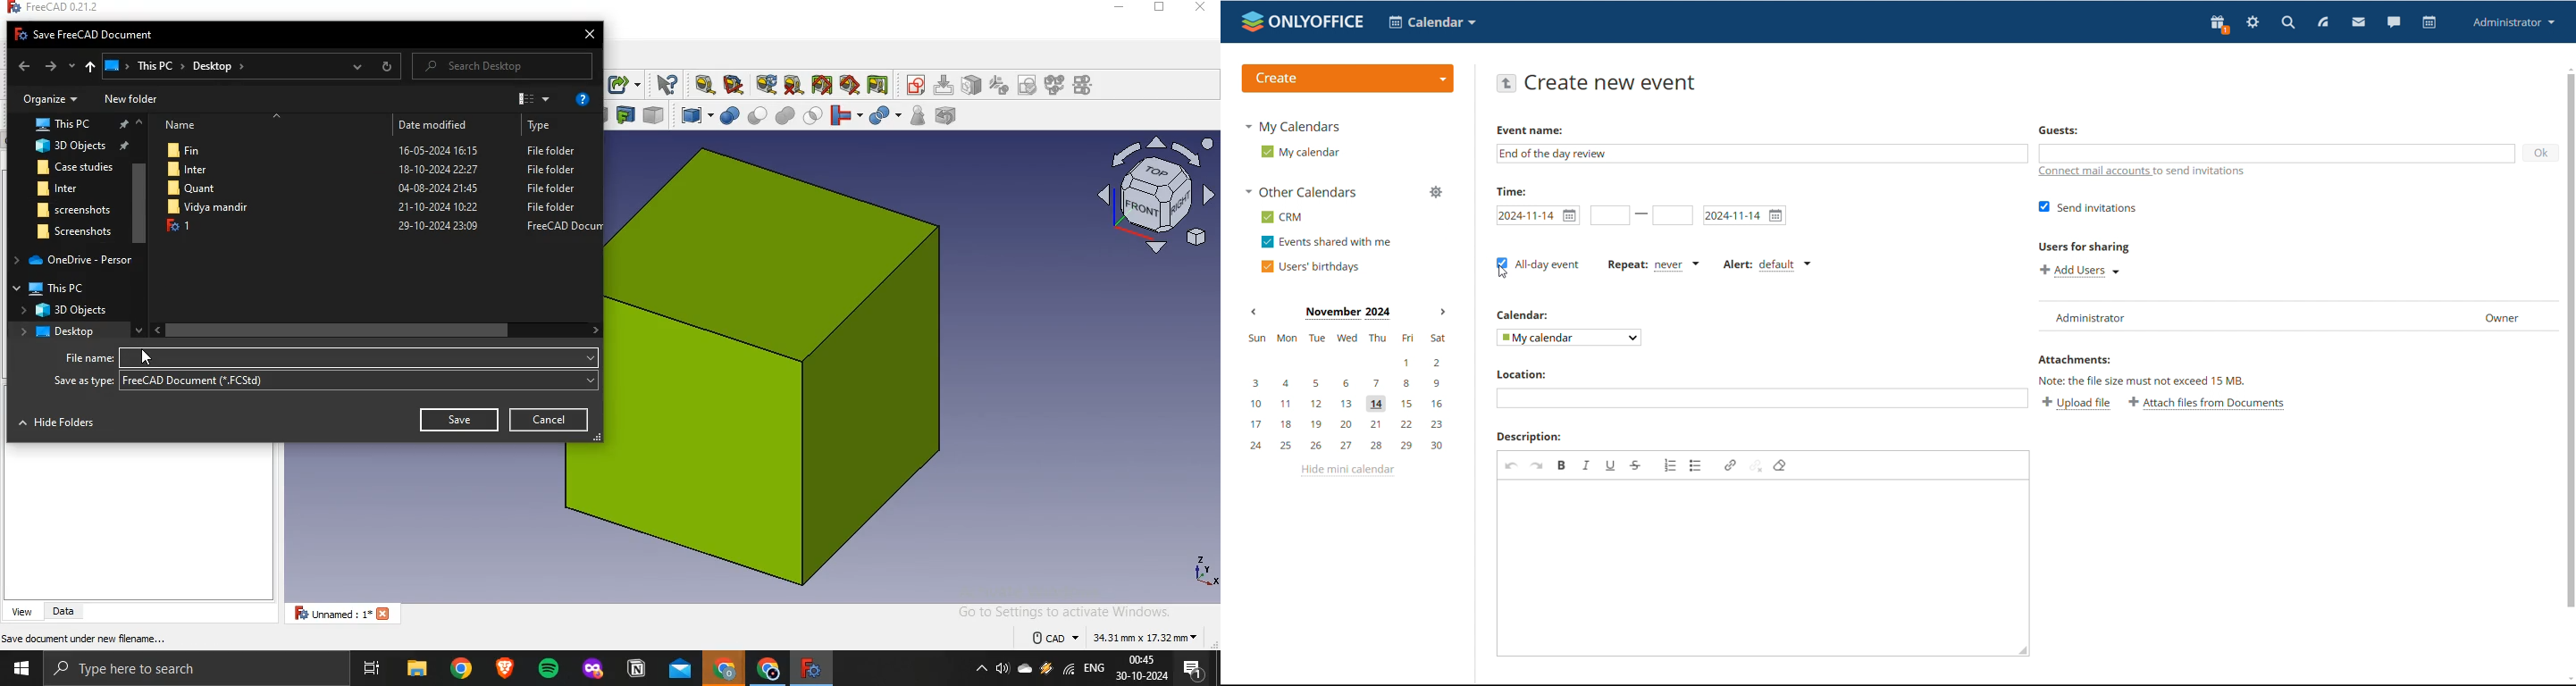 Image resolution: width=2576 pixels, height=700 pixels. What do you see at coordinates (1122, 635) in the screenshot?
I see `dimensions` at bounding box center [1122, 635].